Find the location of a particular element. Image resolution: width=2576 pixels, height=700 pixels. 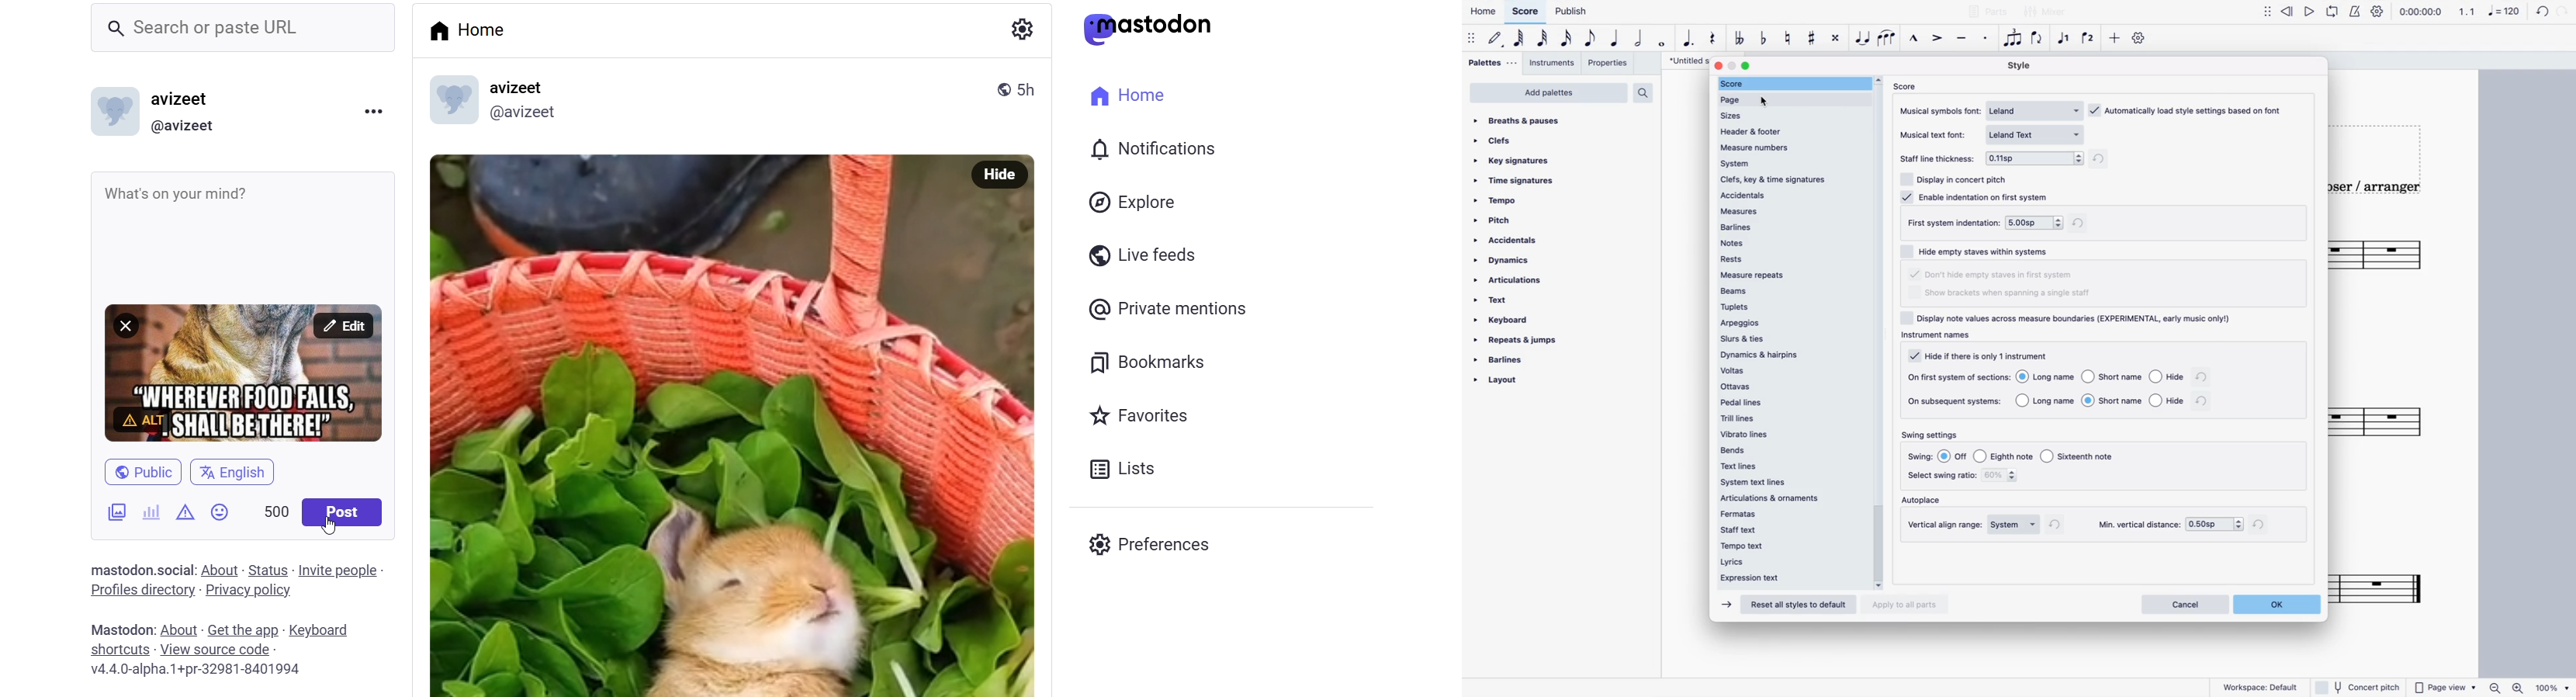

publish is located at coordinates (1575, 13).